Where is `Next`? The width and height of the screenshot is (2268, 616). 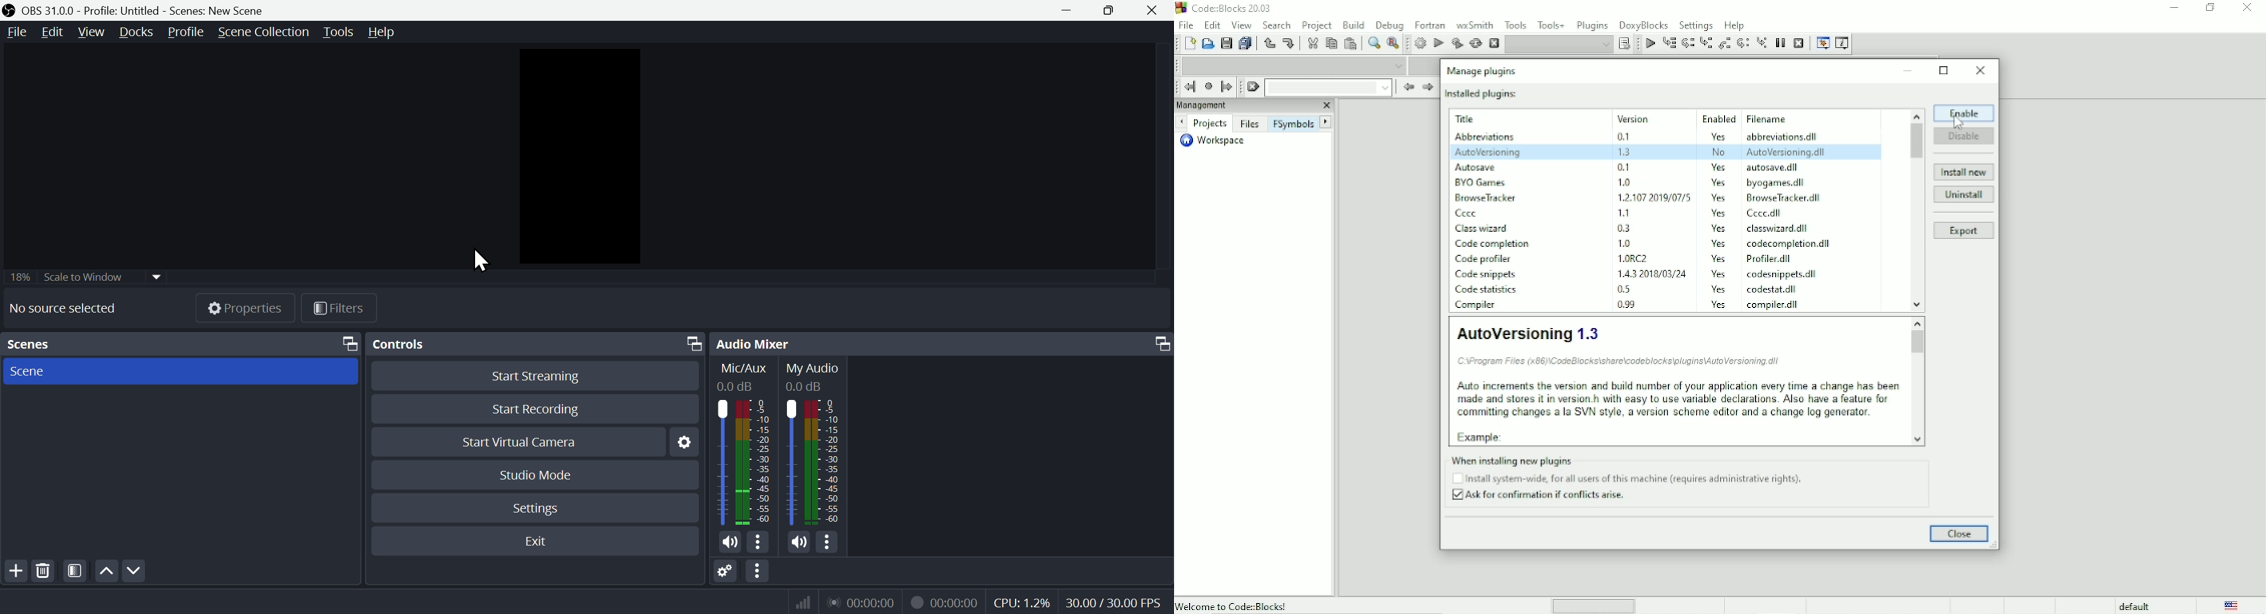 Next is located at coordinates (1327, 121).